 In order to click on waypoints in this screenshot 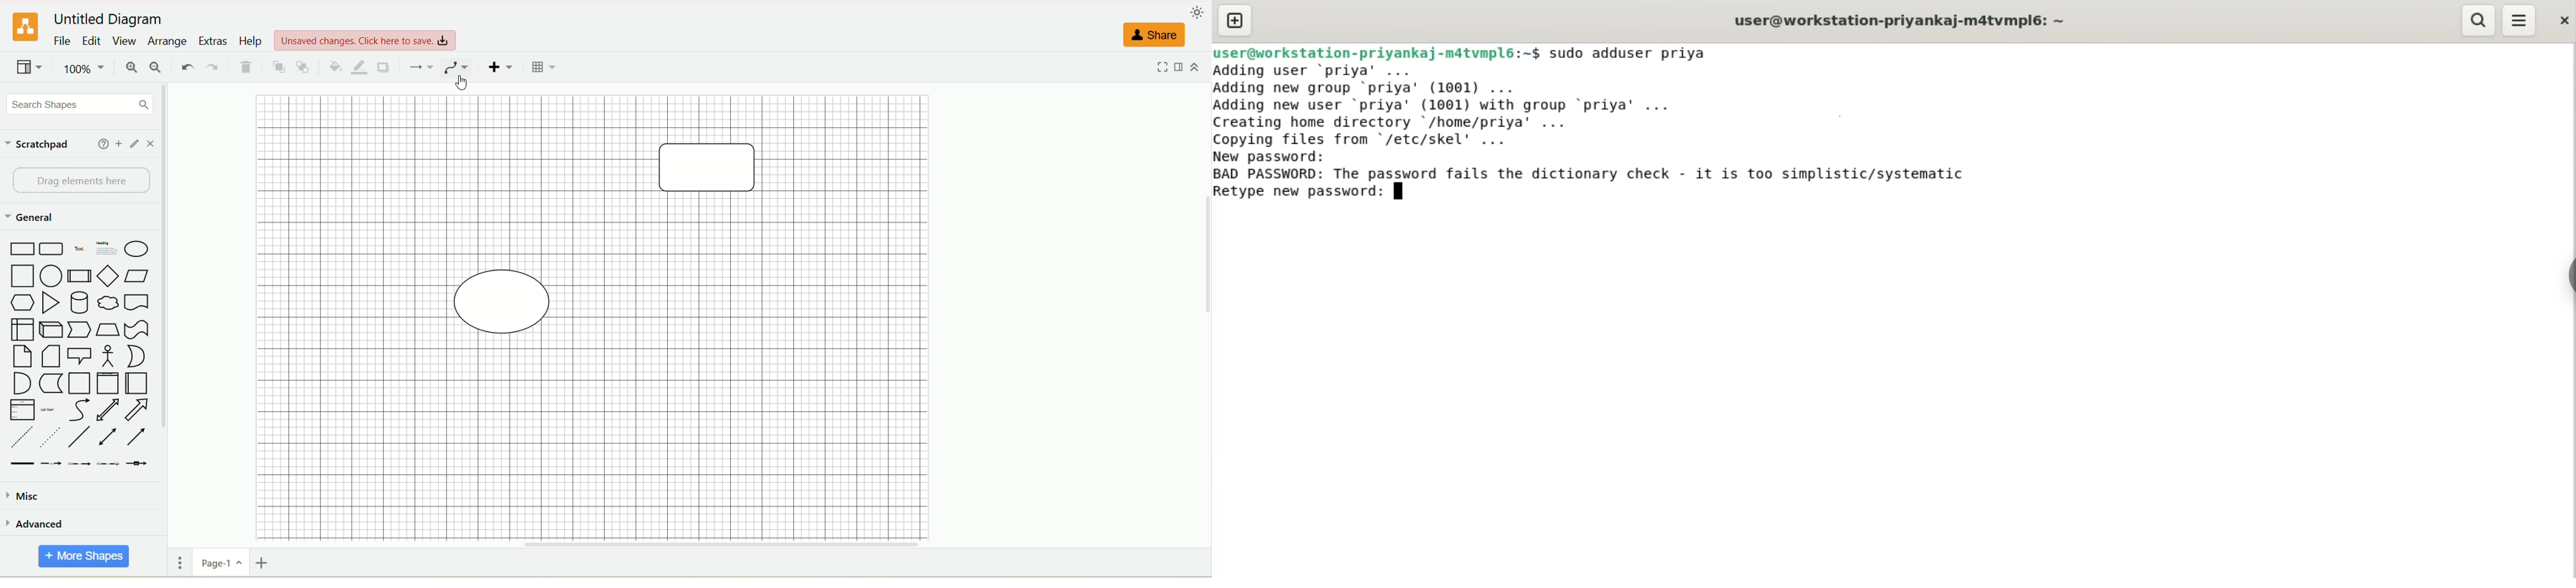, I will do `click(456, 68)`.